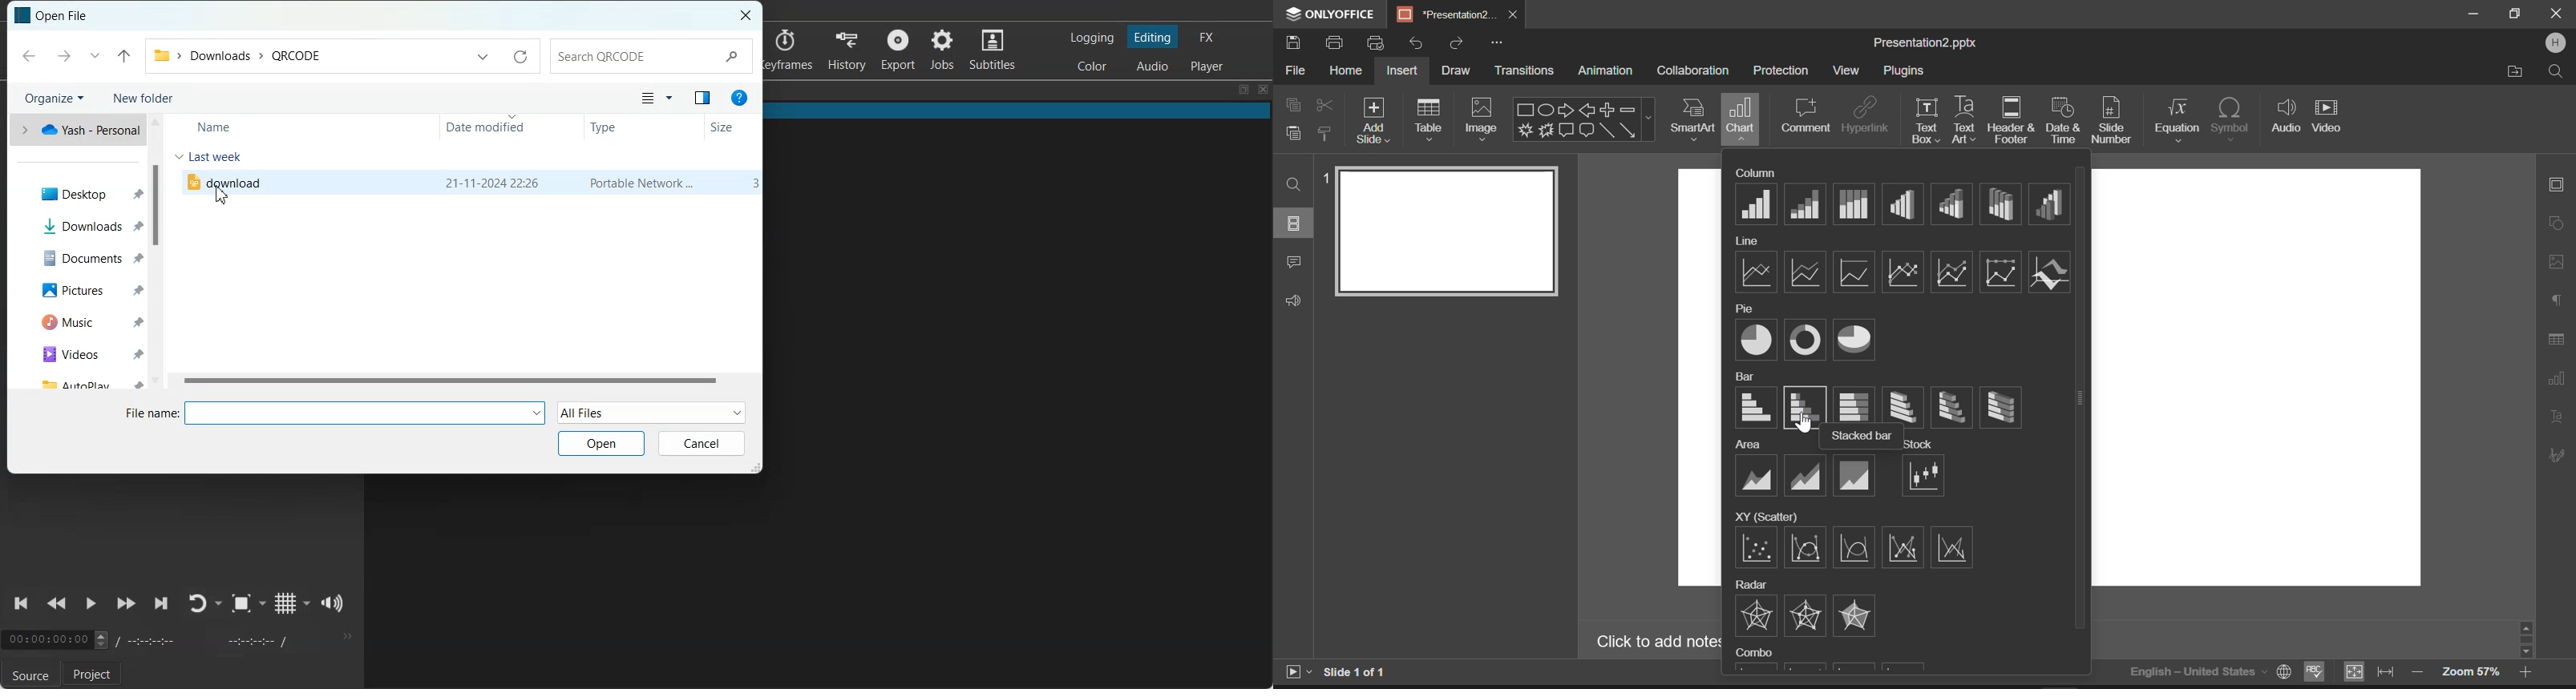 This screenshot has height=700, width=2576. What do you see at coordinates (1606, 131) in the screenshot?
I see `Line` at bounding box center [1606, 131].